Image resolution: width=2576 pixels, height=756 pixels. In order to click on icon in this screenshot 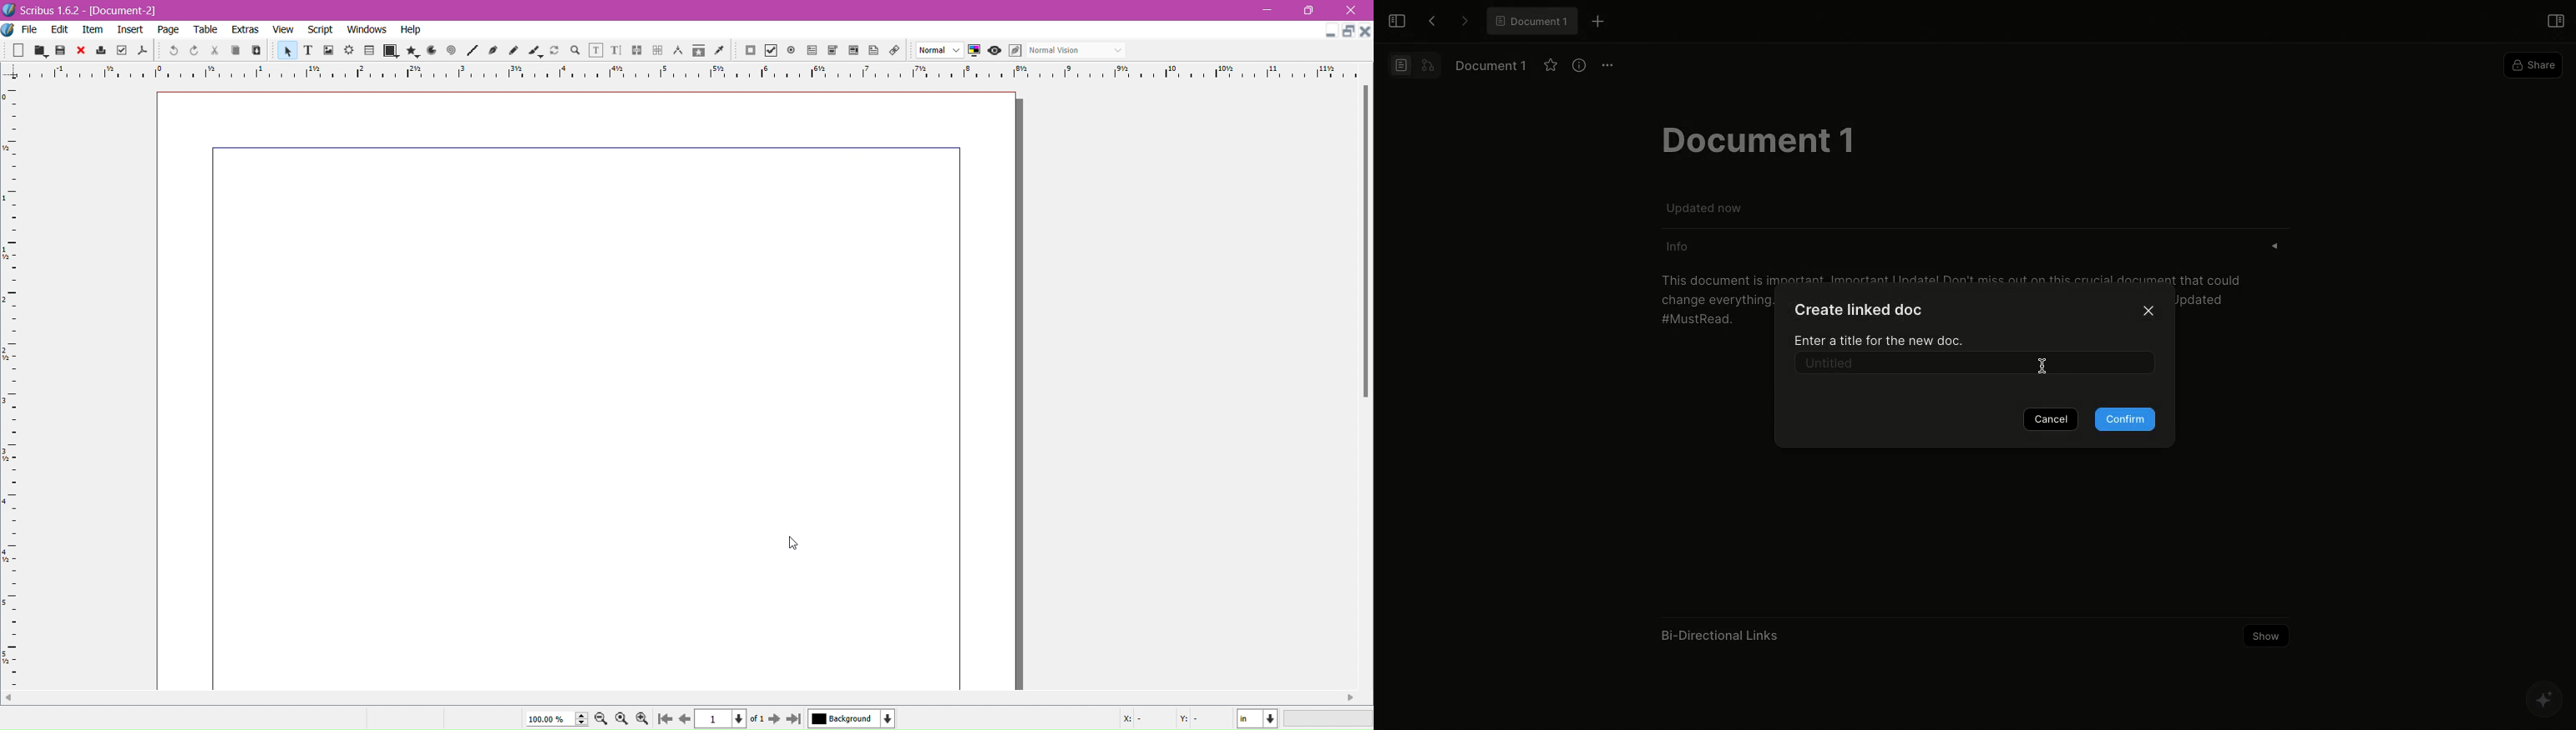, I will do `click(103, 51)`.